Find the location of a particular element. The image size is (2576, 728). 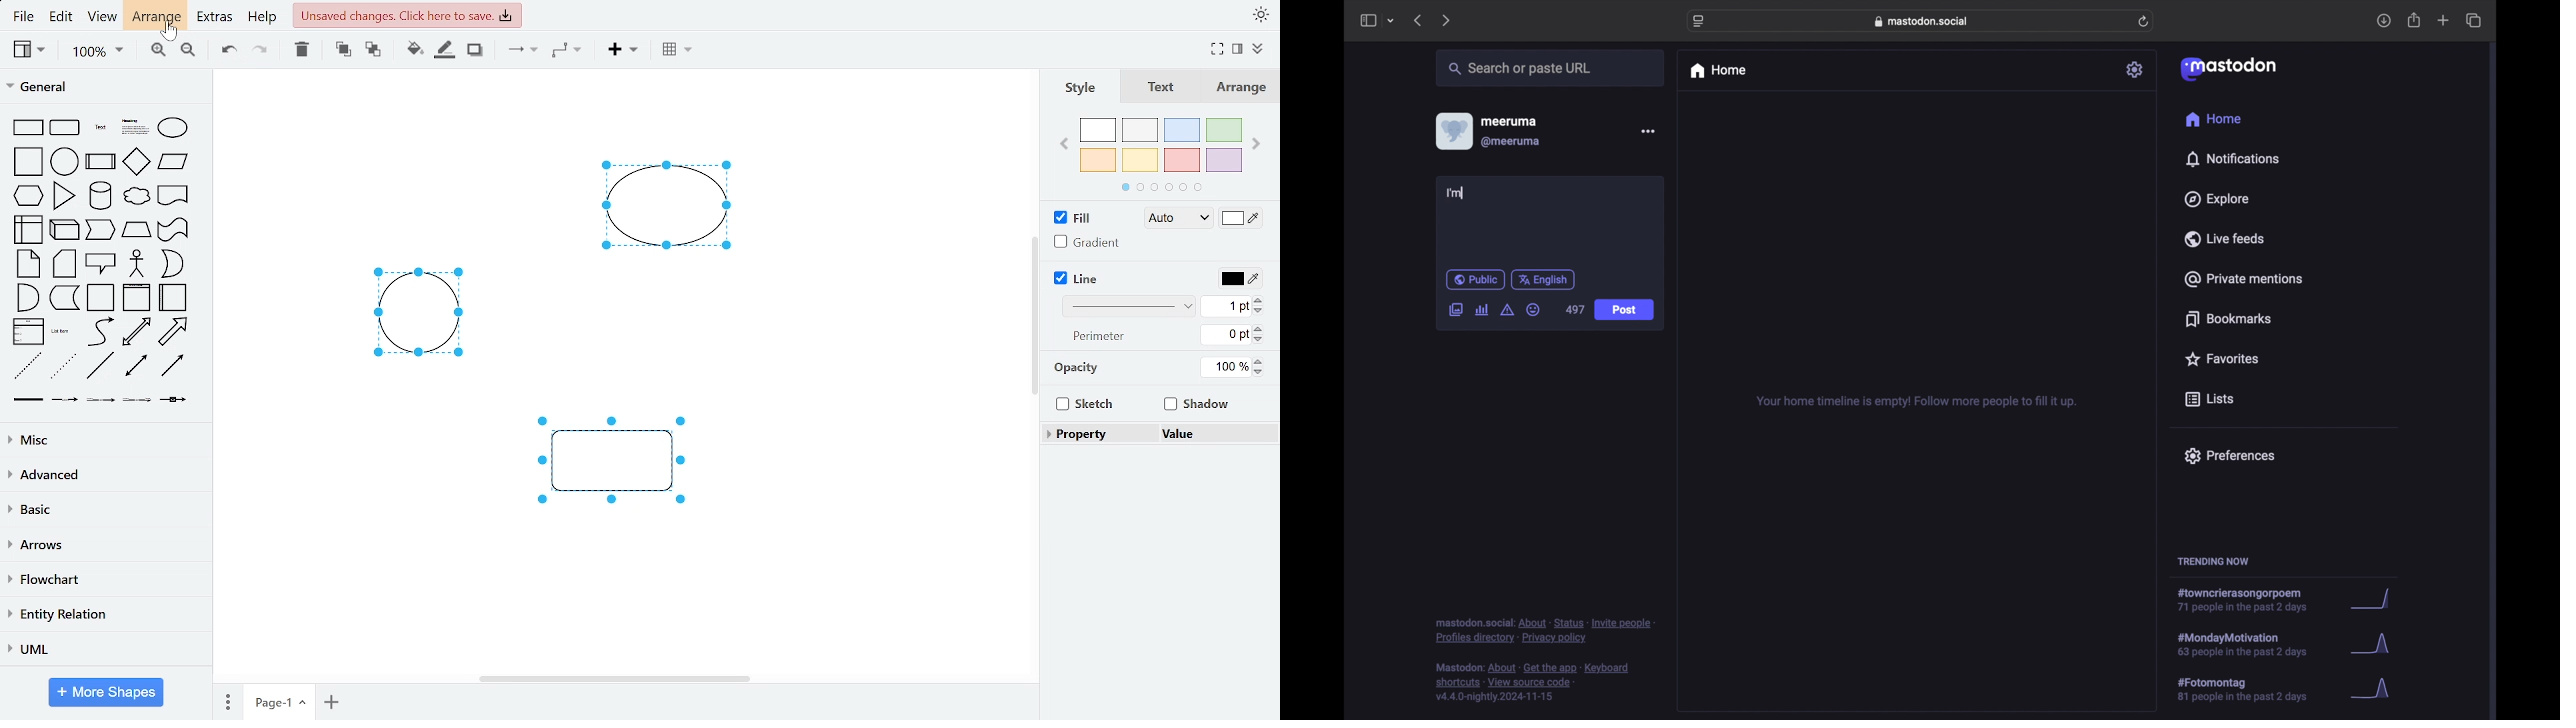

100% is located at coordinates (97, 52).